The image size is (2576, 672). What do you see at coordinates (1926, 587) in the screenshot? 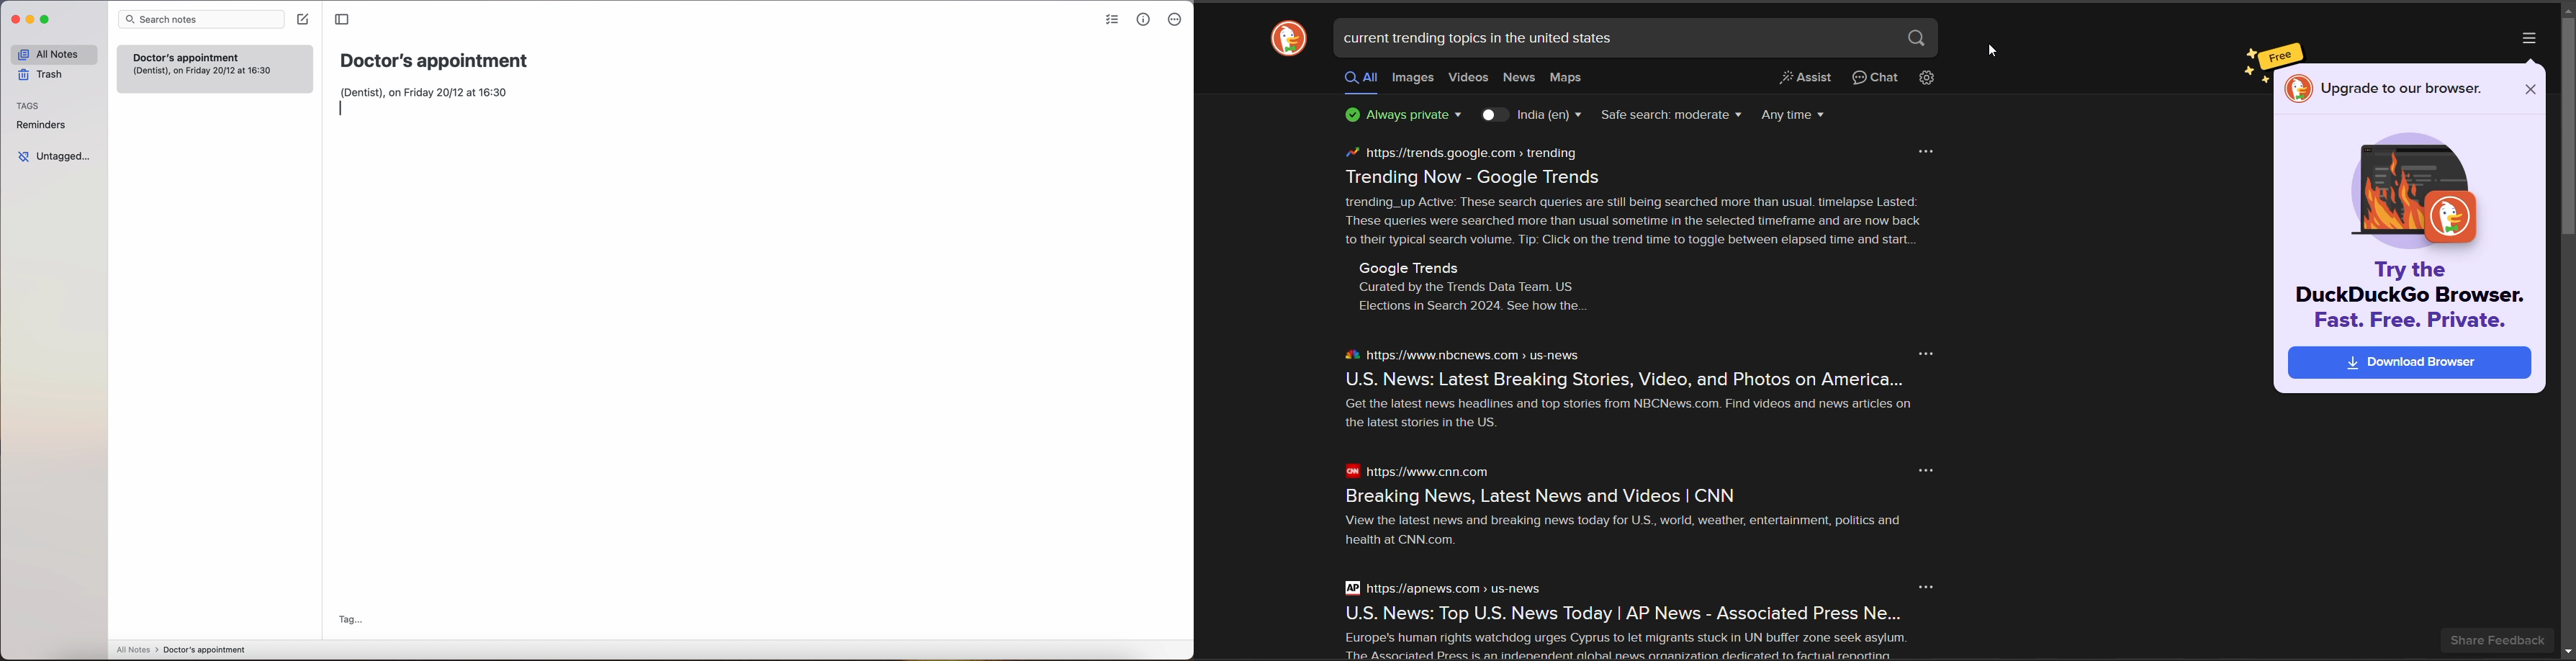
I see `more` at bounding box center [1926, 587].